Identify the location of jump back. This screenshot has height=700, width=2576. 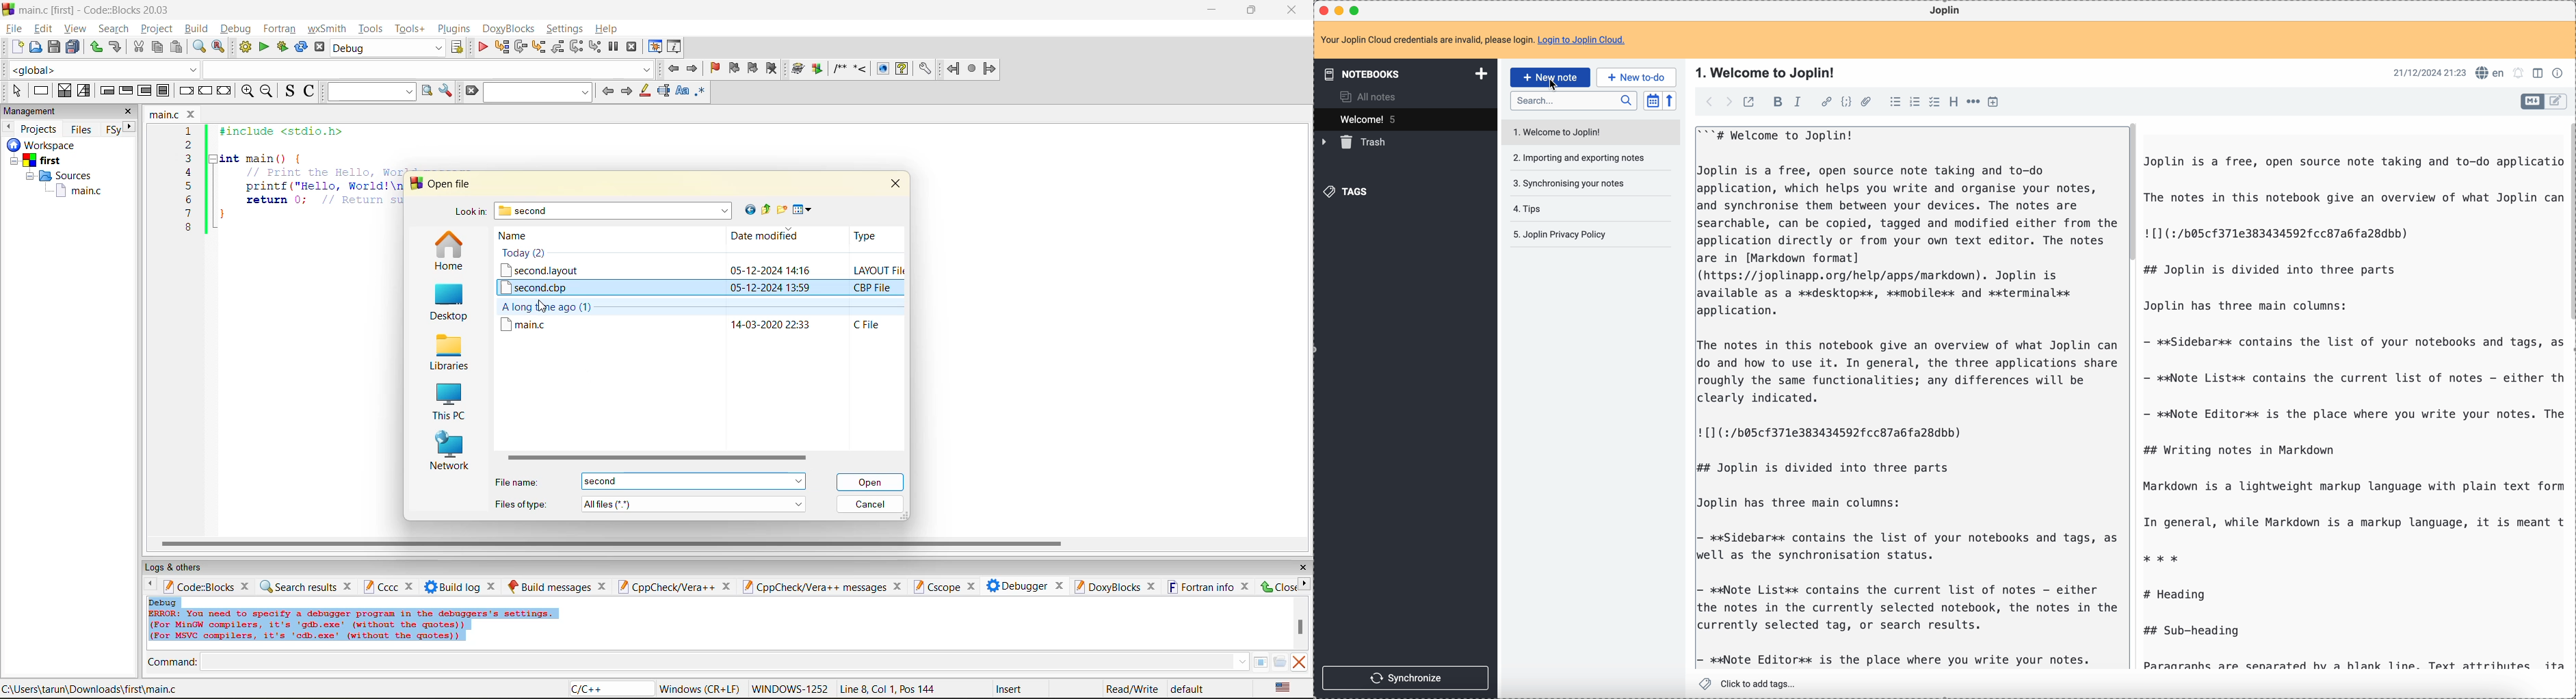
(672, 68).